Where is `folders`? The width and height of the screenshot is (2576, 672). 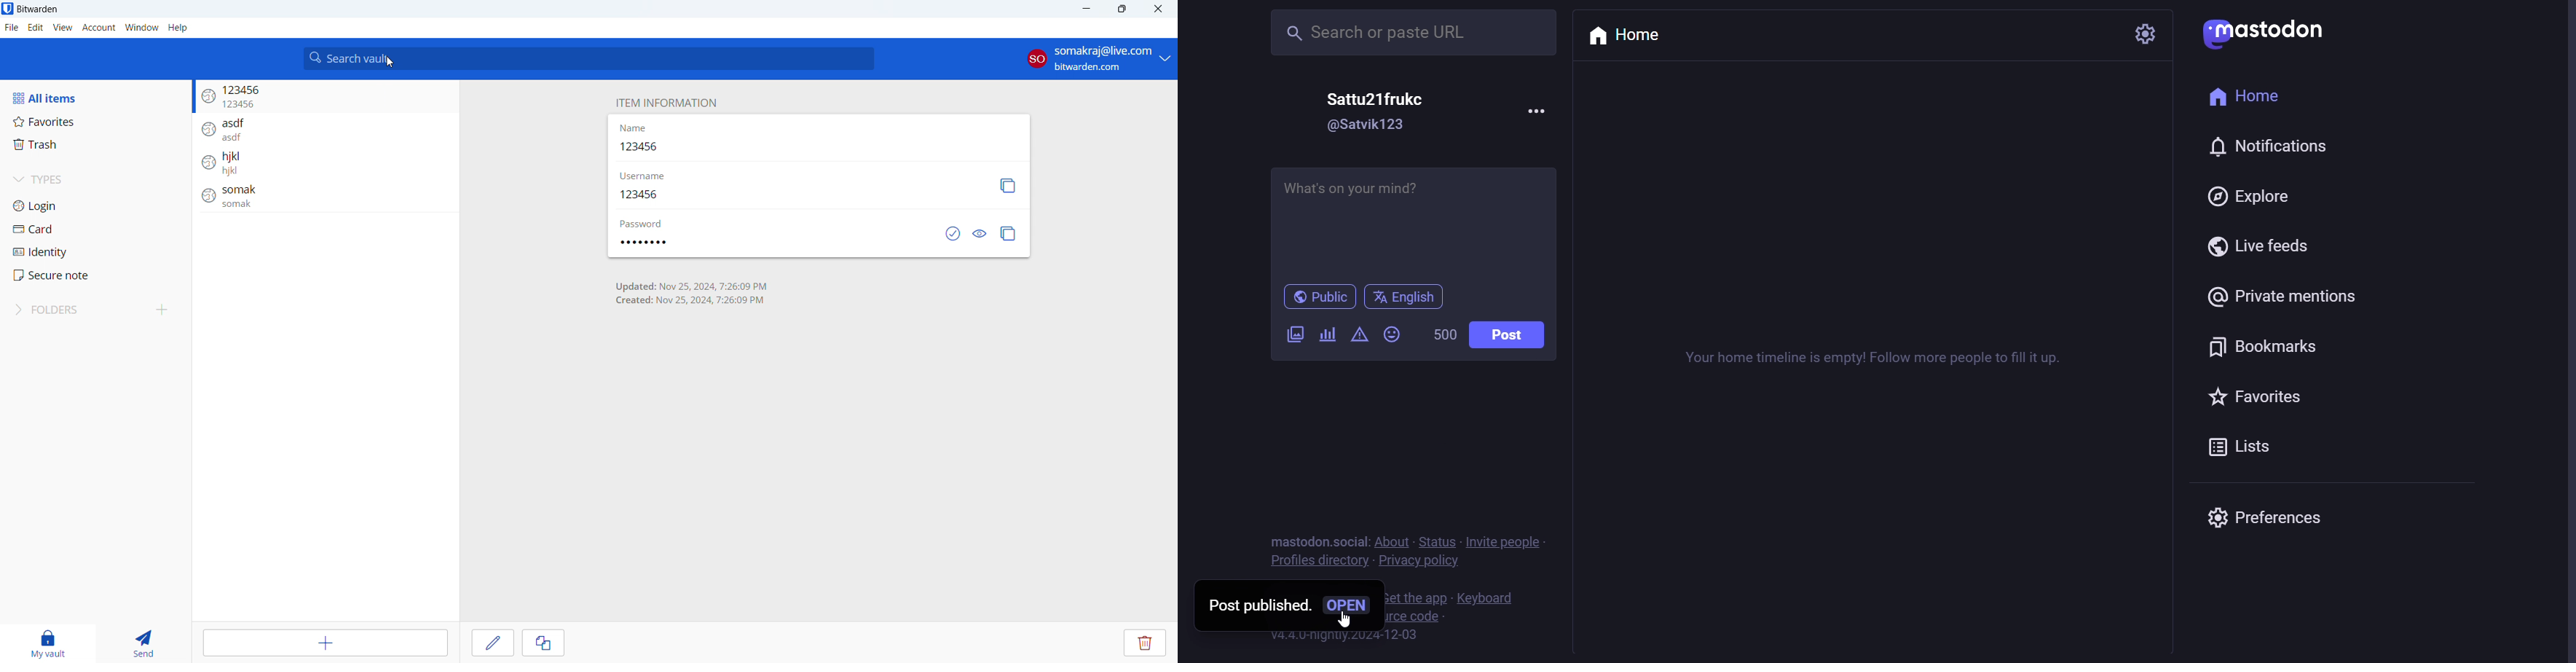
folders is located at coordinates (76, 310).